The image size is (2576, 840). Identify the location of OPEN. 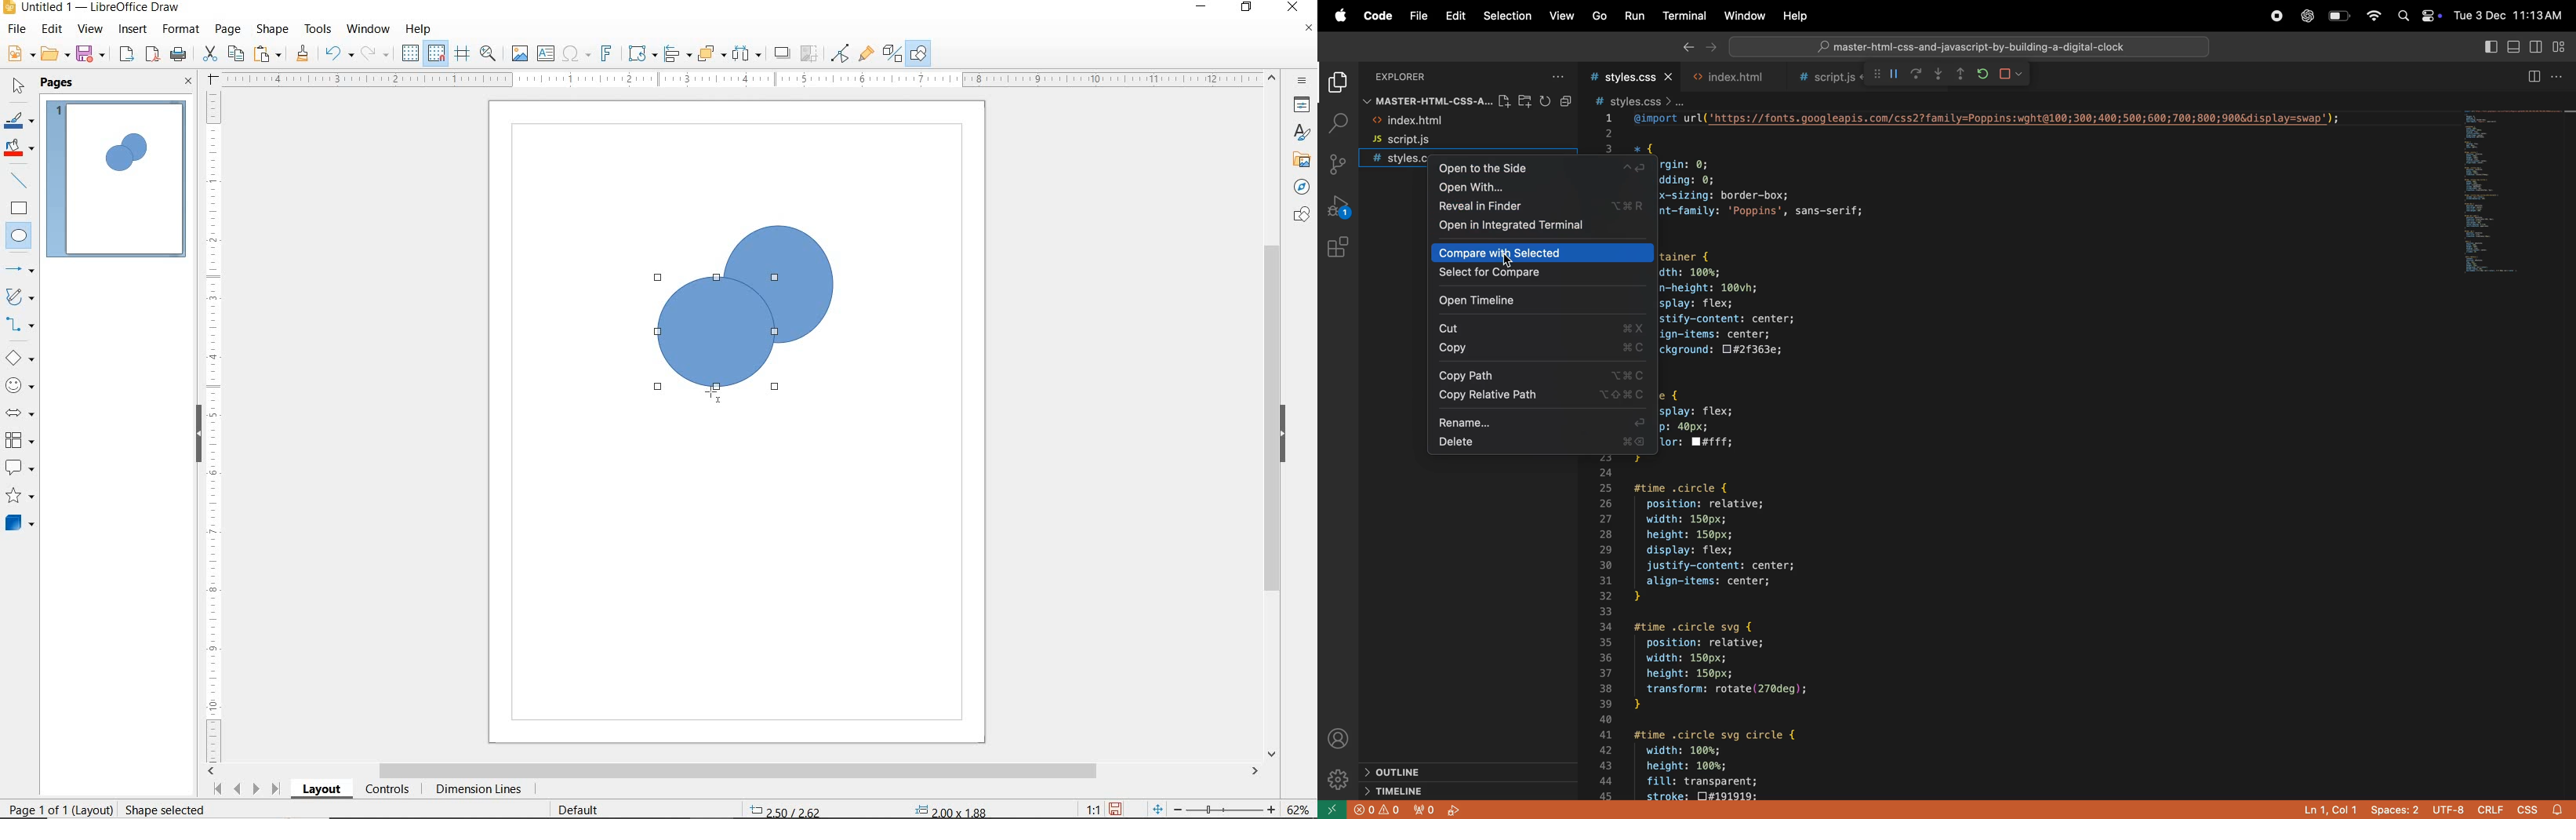
(55, 56).